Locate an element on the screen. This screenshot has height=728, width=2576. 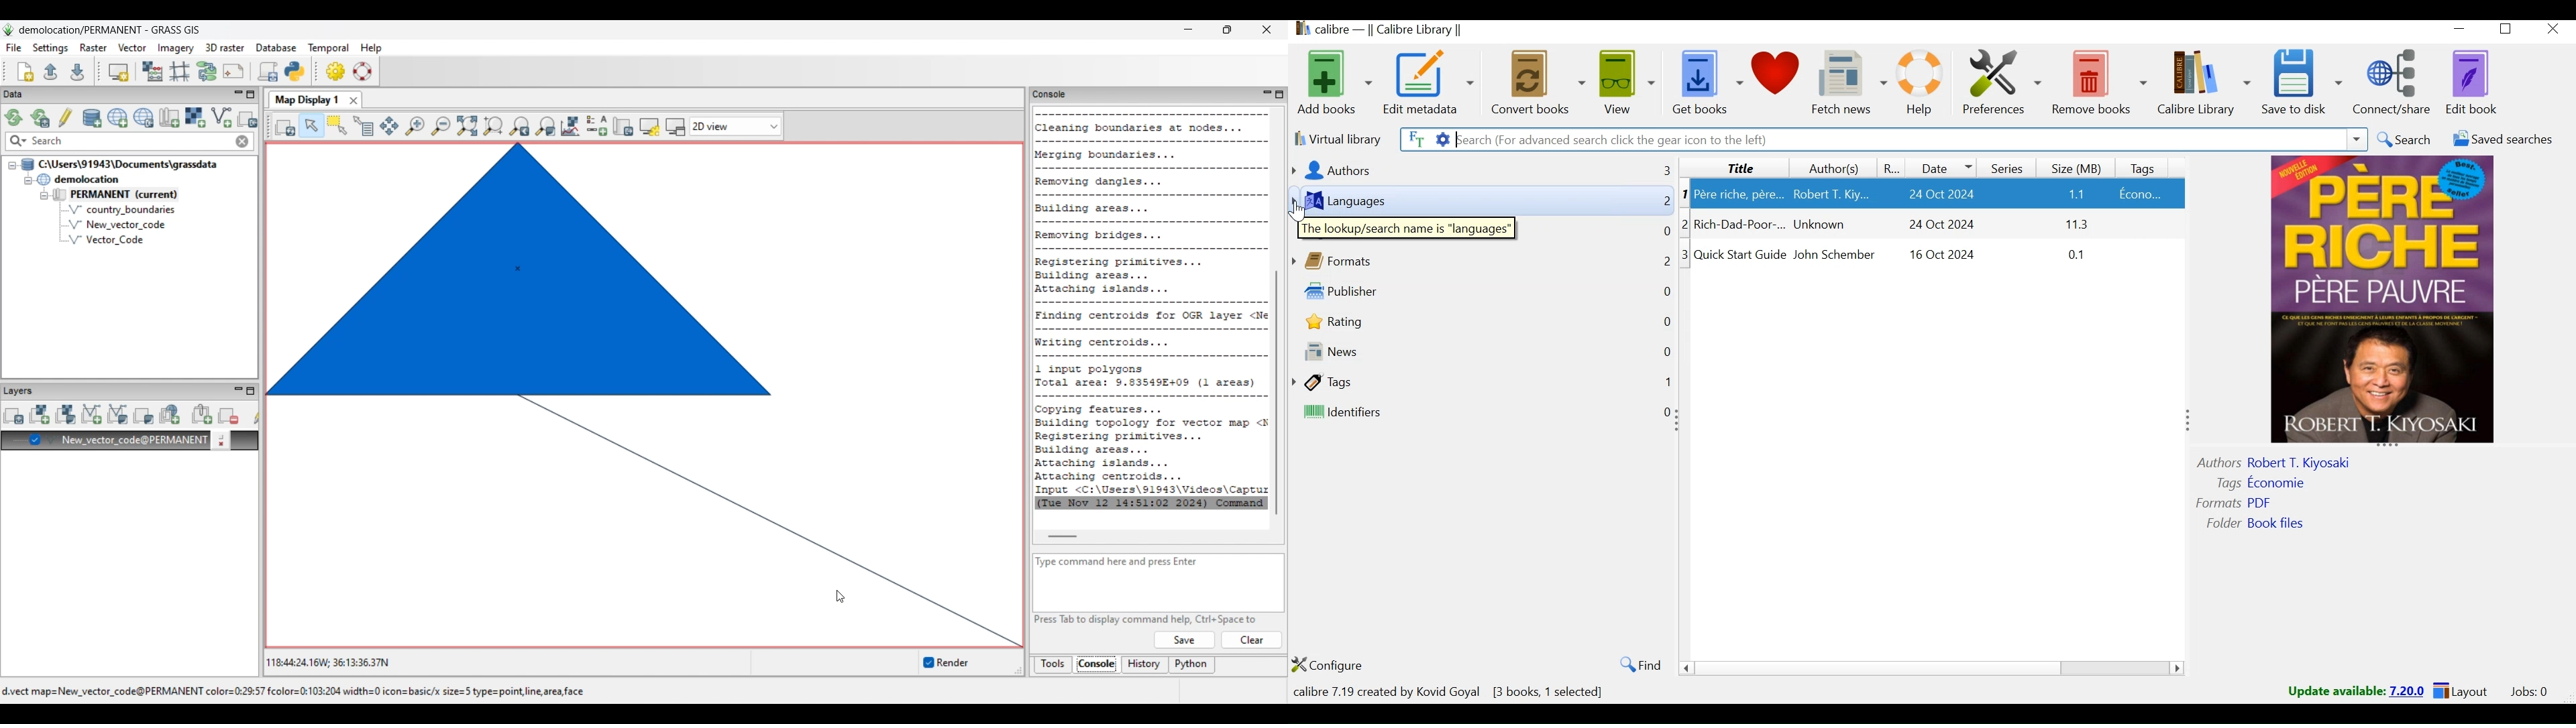
Folder Book files is located at coordinates (2261, 524).